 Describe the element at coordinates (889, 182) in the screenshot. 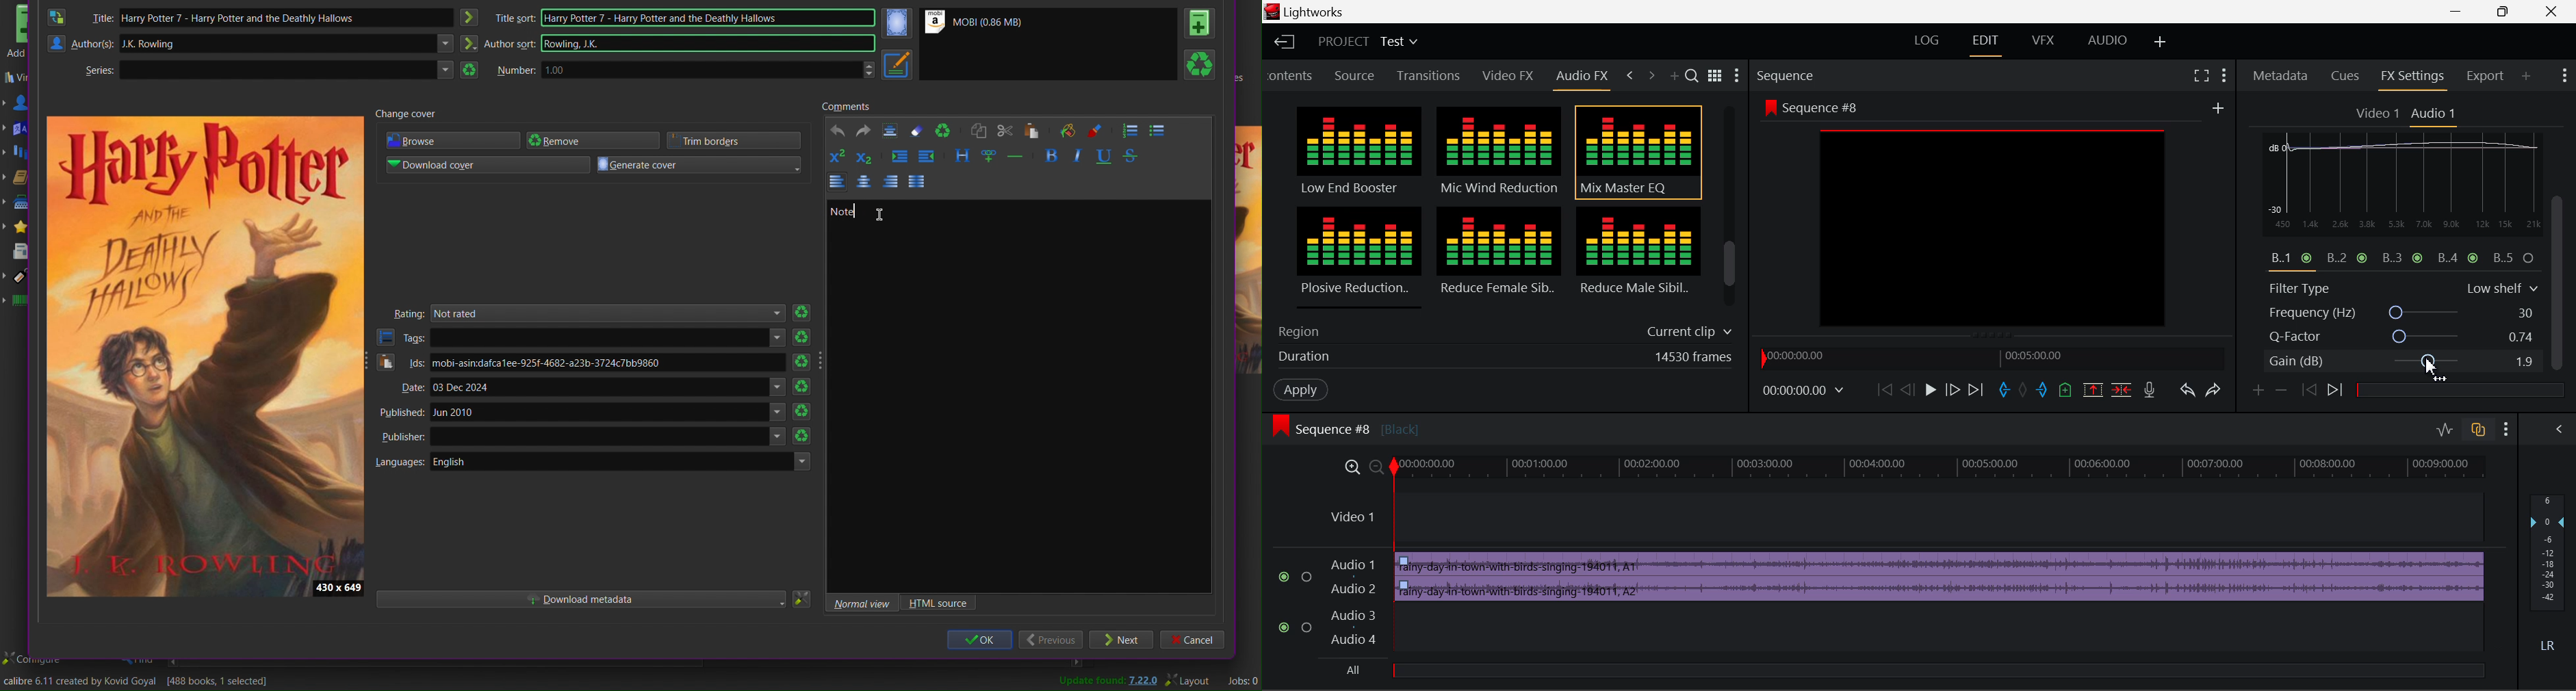

I see `Left Align` at that location.